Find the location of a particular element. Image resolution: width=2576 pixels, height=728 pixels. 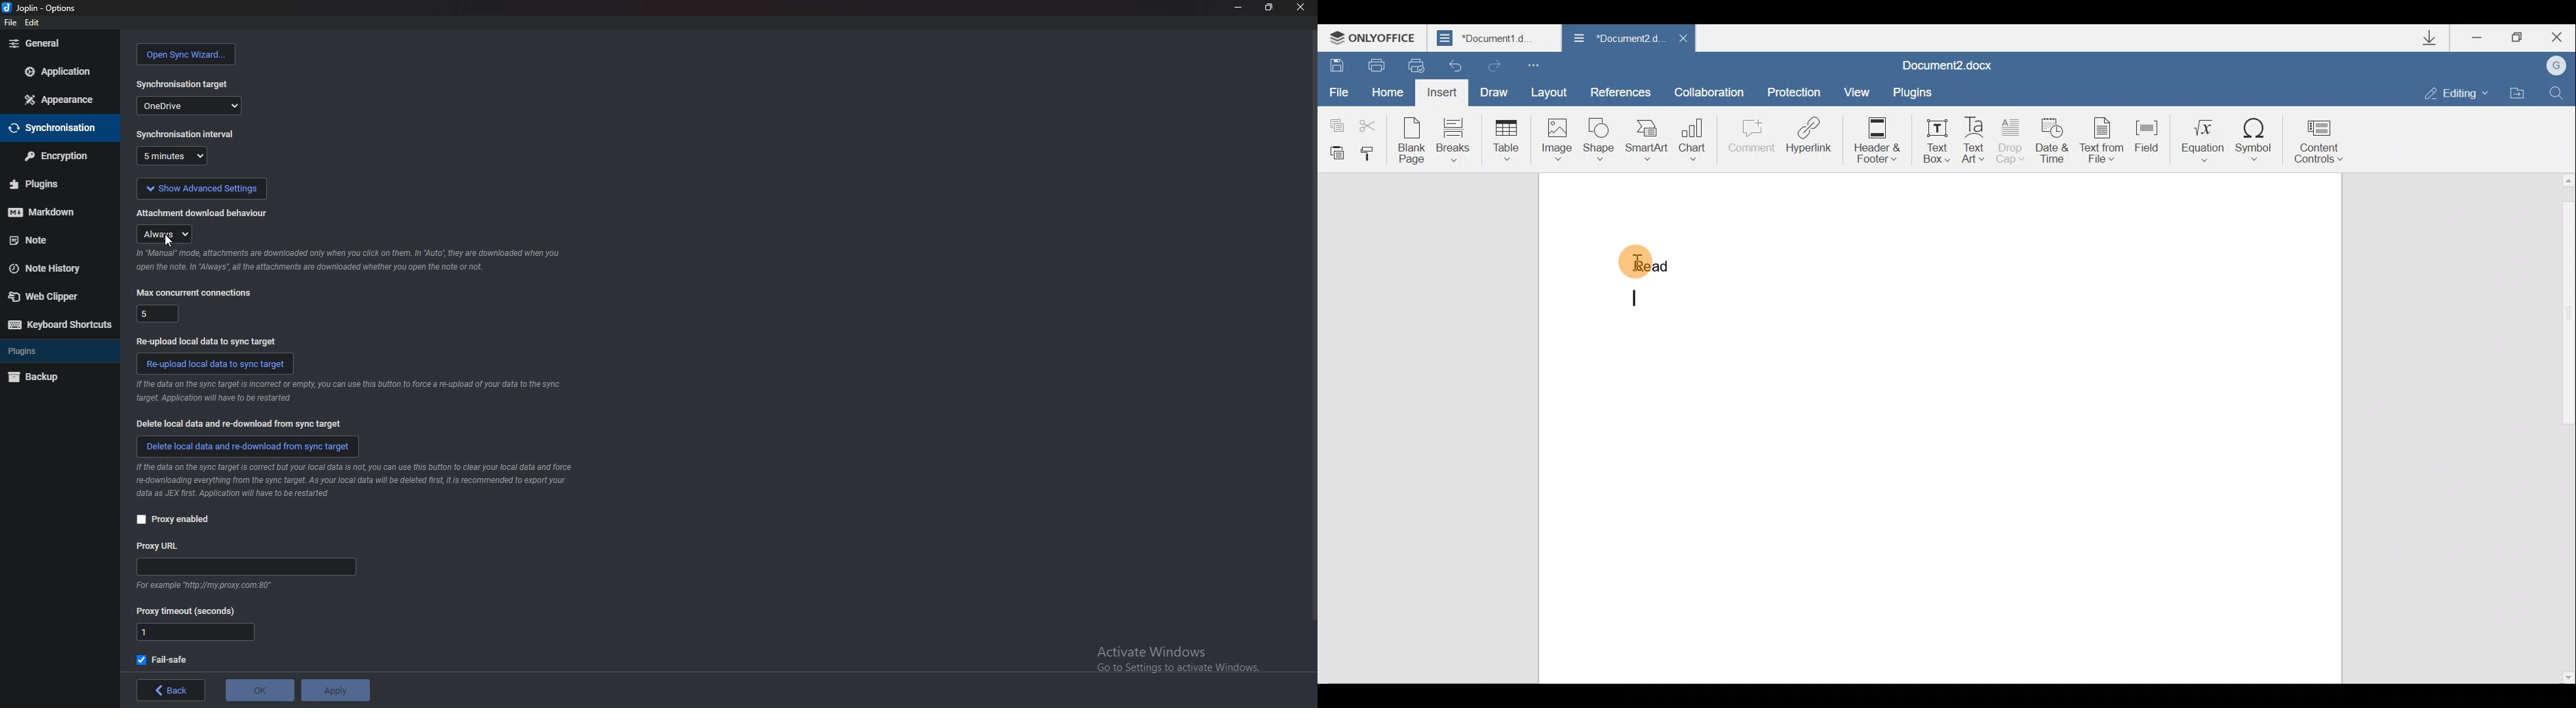

apply is located at coordinates (335, 690).